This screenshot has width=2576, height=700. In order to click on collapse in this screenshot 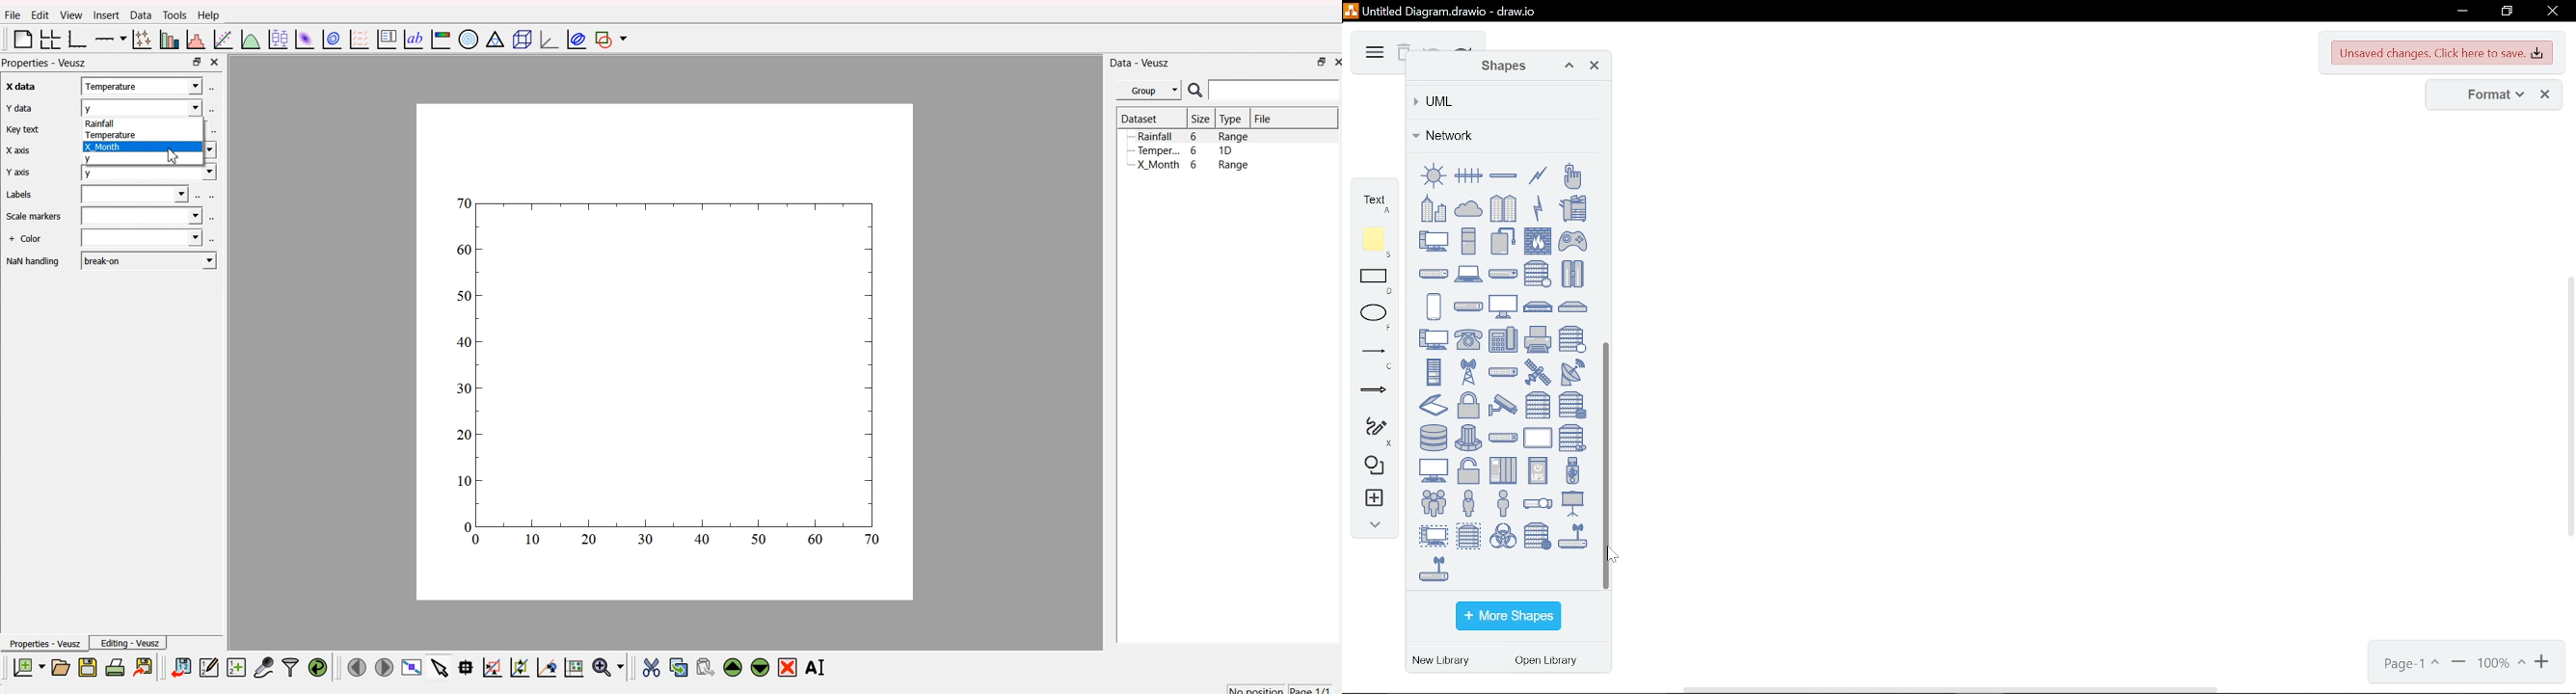, I will do `click(1371, 527)`.